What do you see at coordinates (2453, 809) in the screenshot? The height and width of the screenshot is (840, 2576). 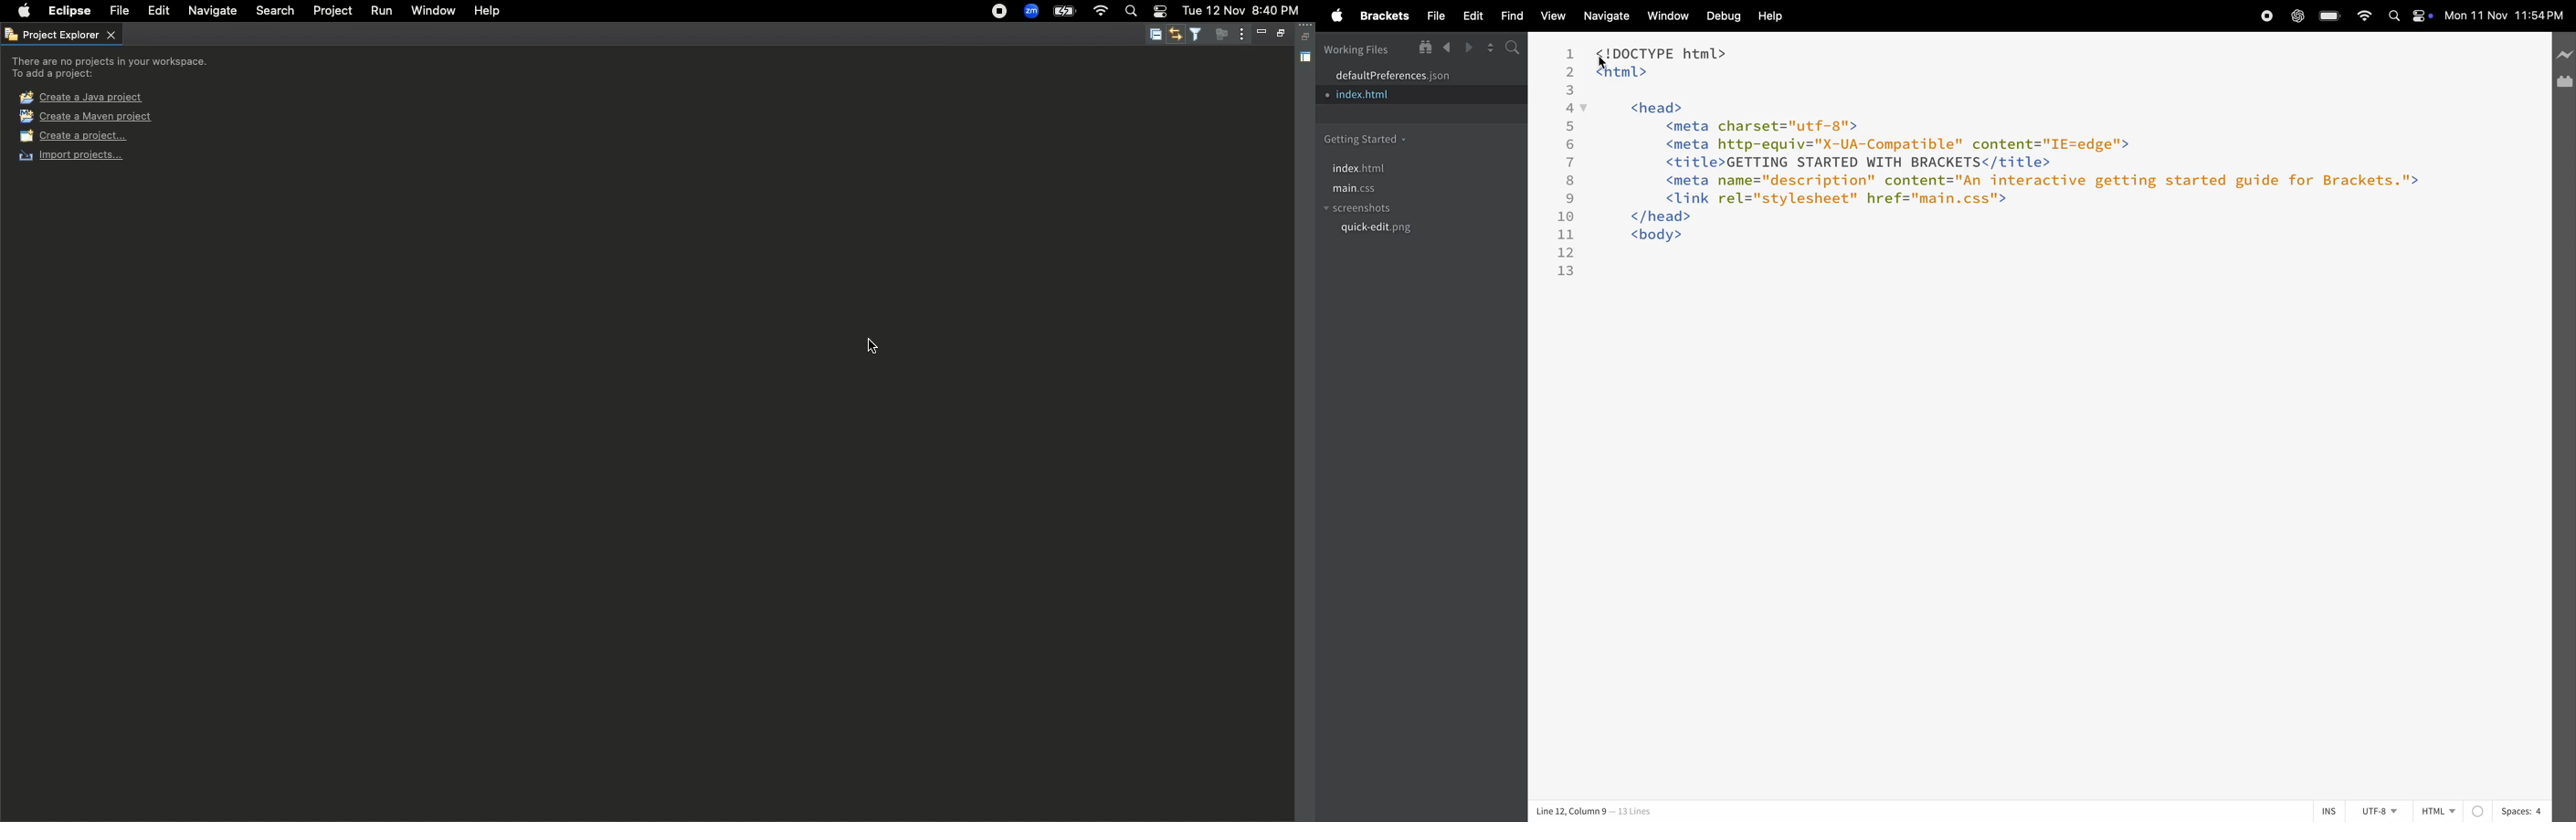 I see `html` at bounding box center [2453, 809].